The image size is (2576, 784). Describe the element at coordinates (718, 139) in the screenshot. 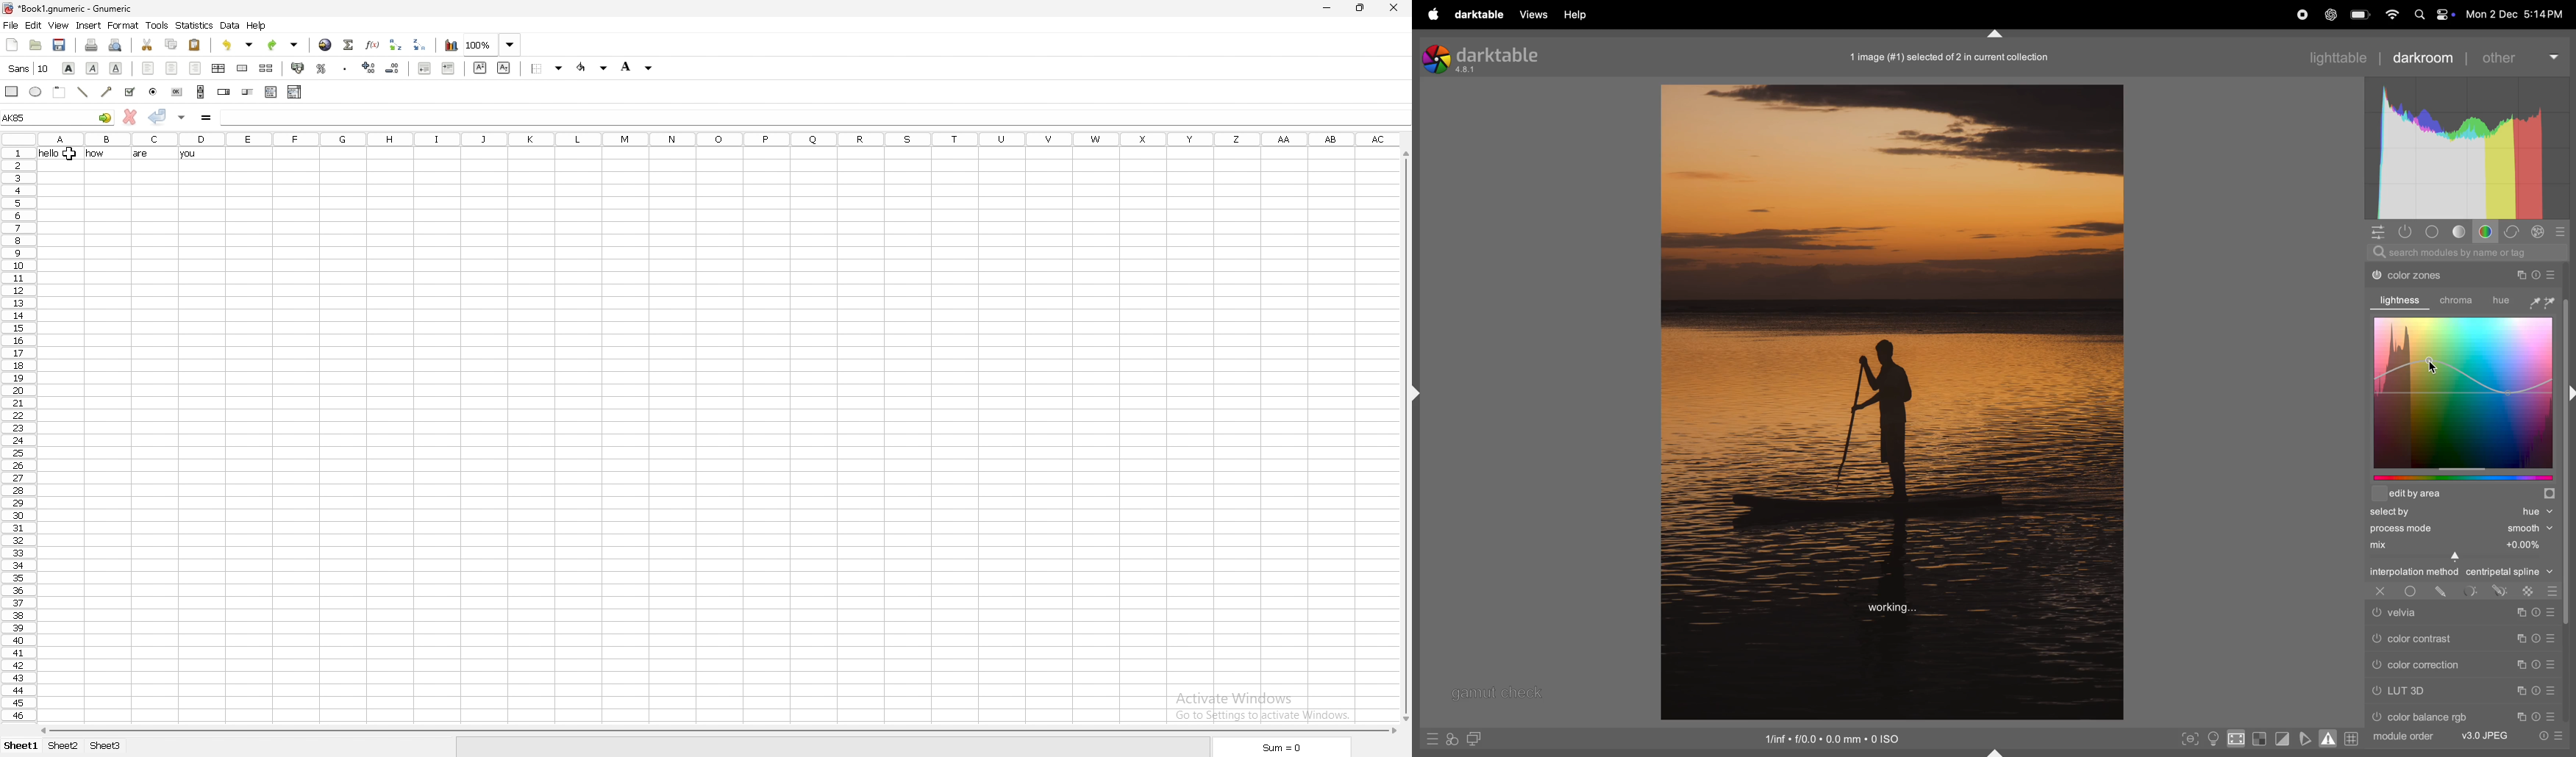

I see `columns` at that location.